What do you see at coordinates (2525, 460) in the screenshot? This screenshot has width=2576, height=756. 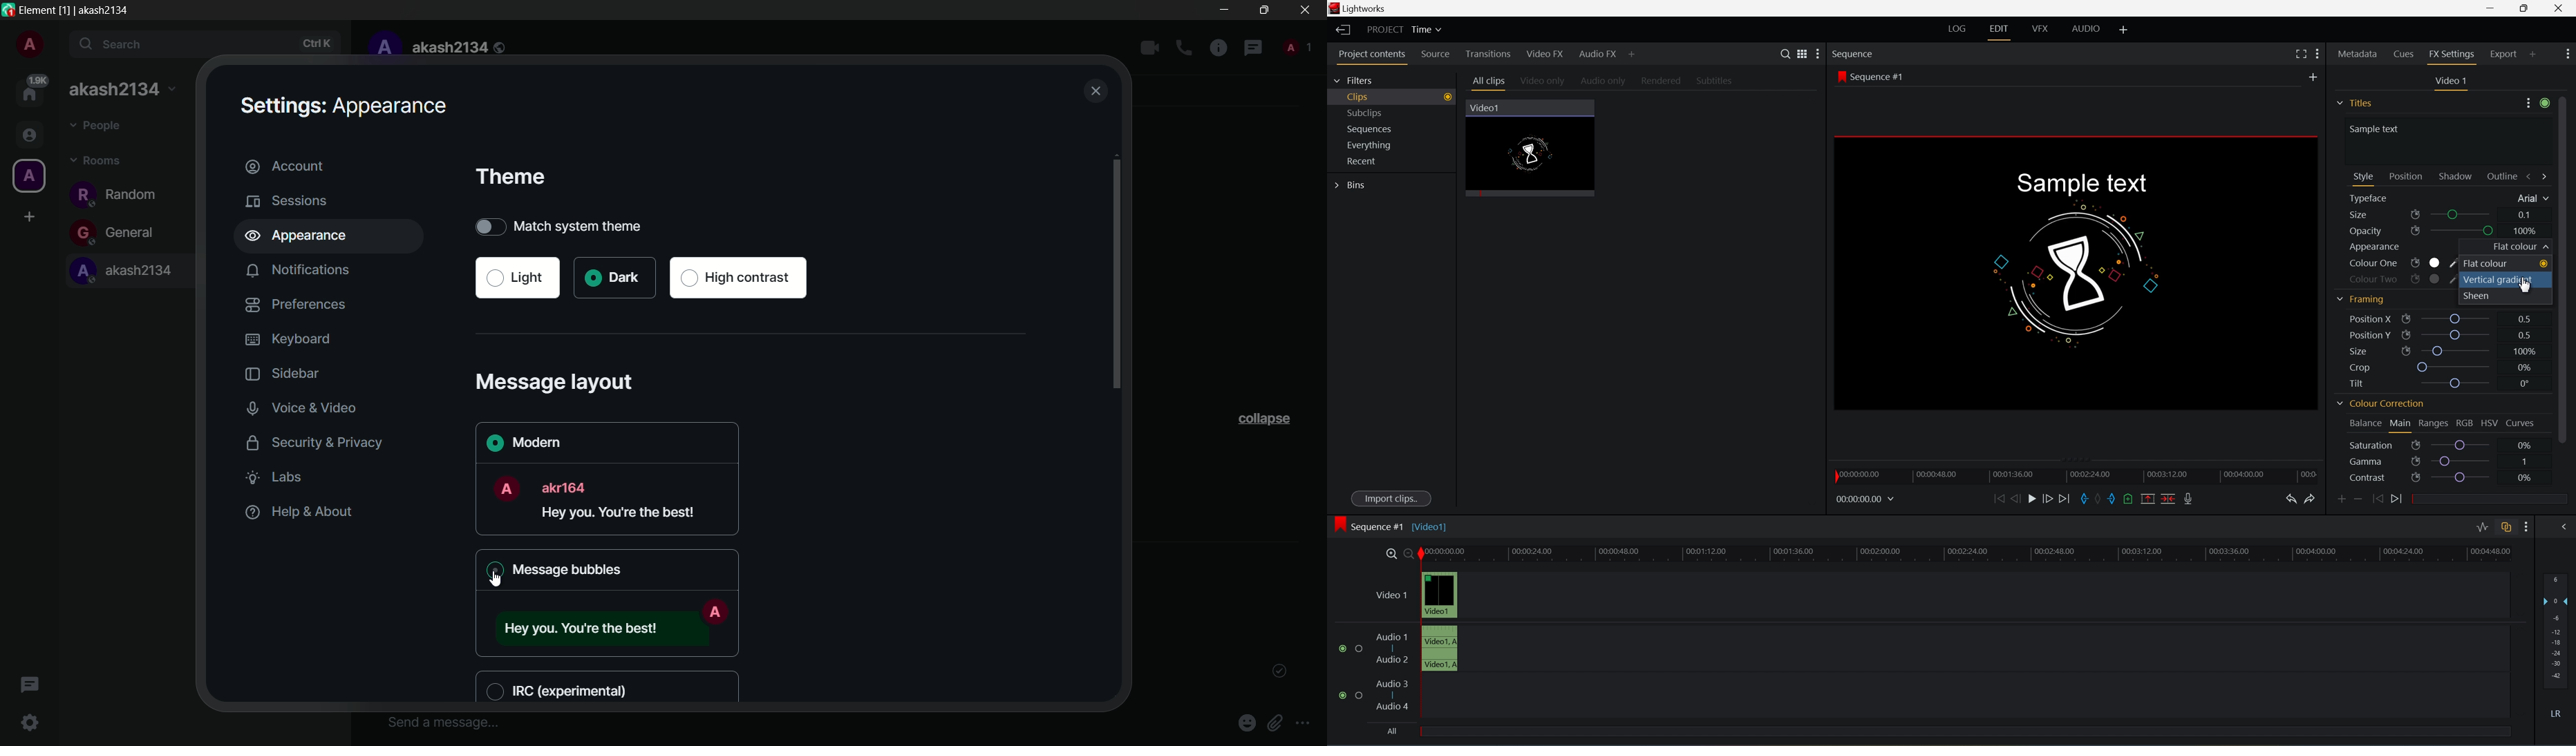 I see `1` at bounding box center [2525, 460].